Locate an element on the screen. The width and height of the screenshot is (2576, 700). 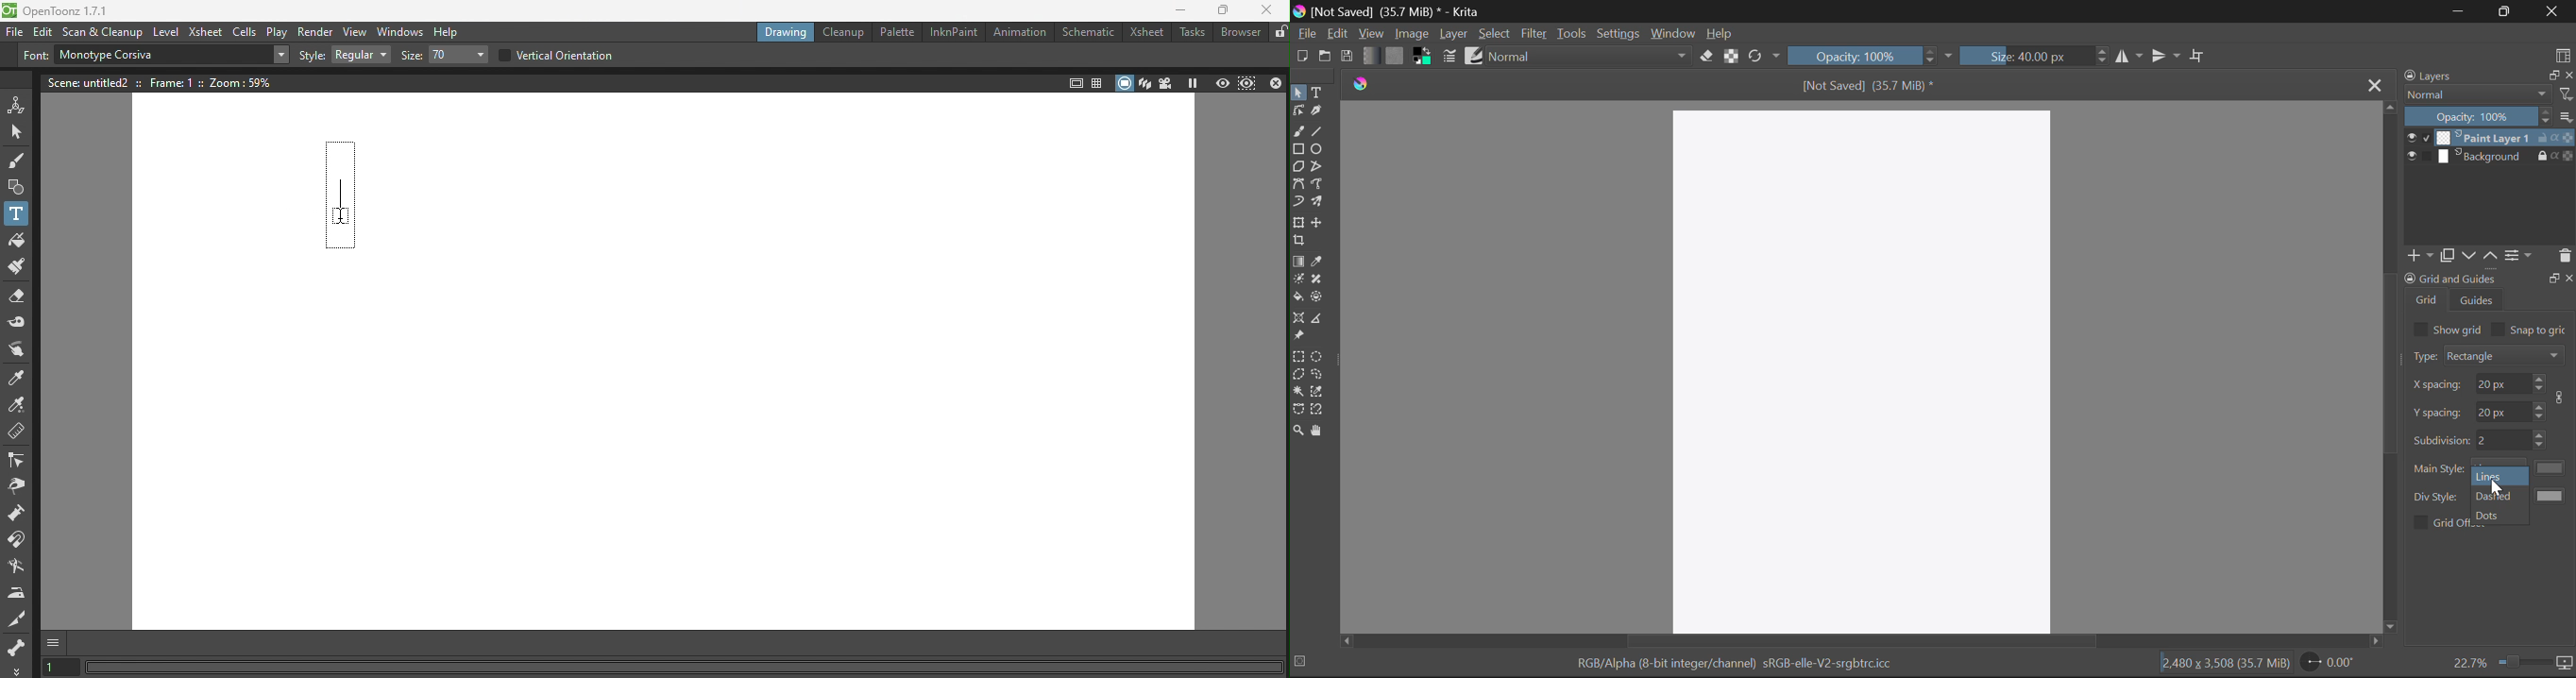
normal is located at coordinates (2478, 94).